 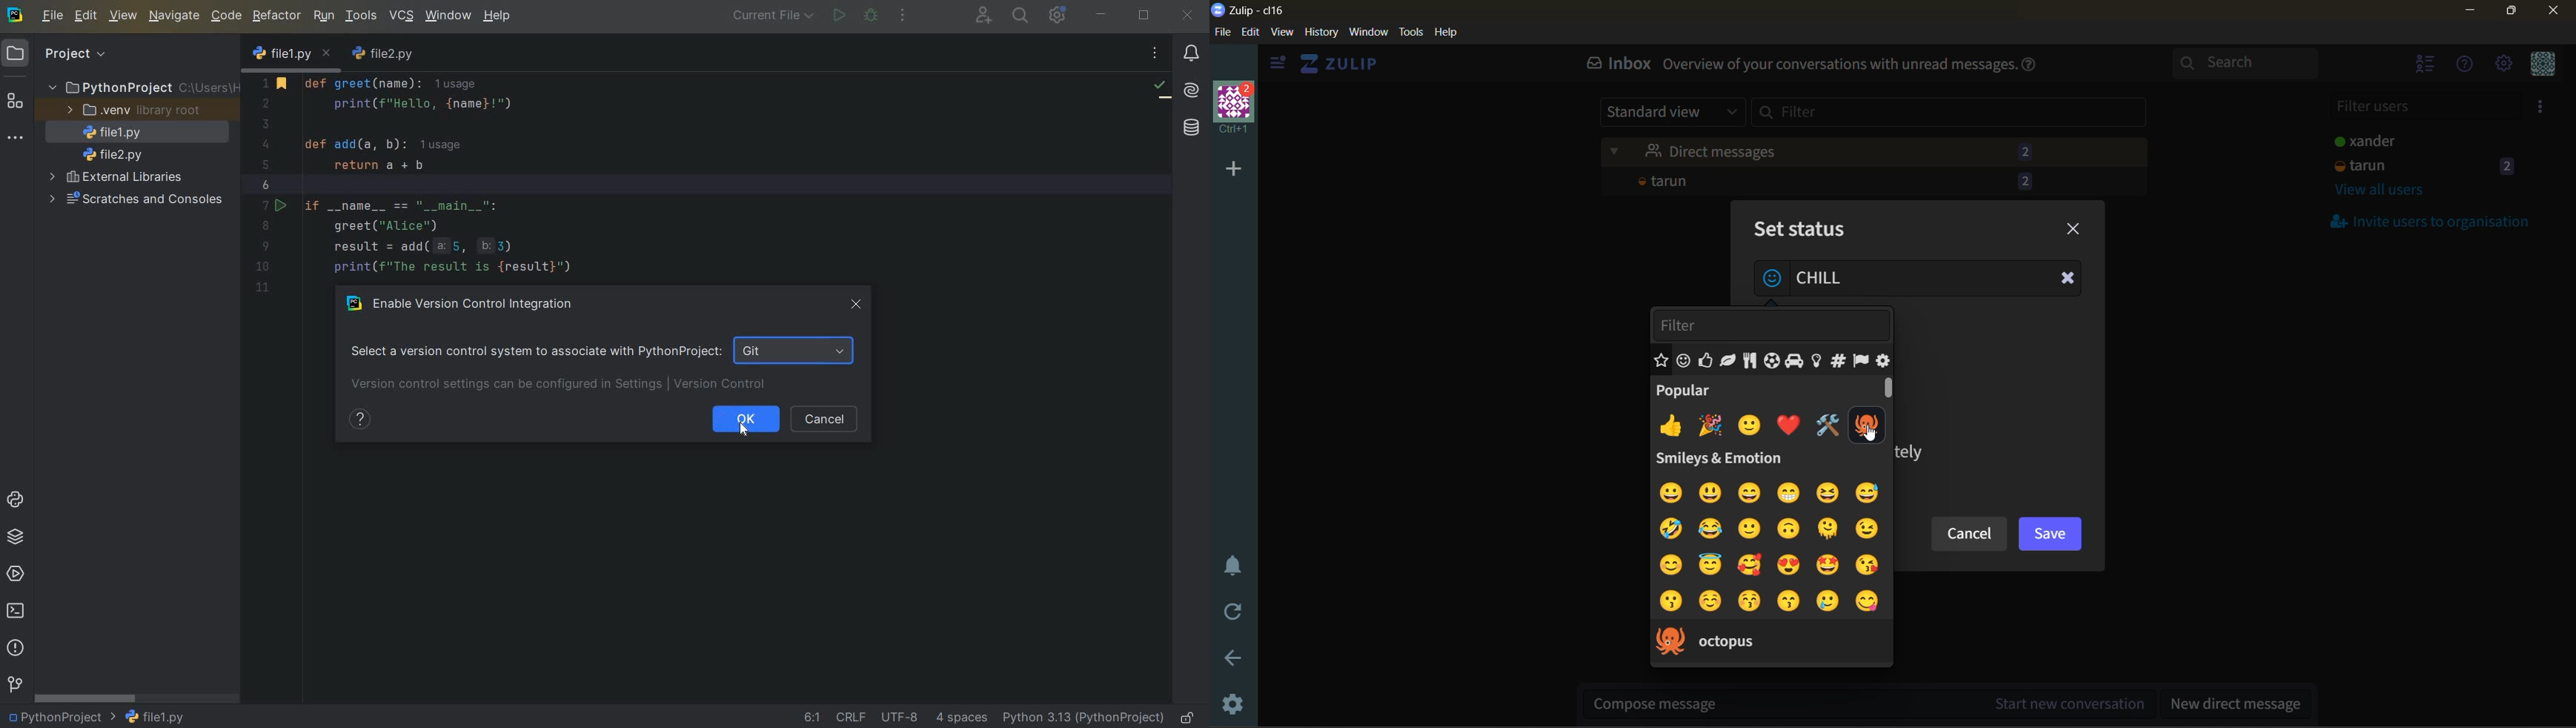 What do you see at coordinates (2507, 66) in the screenshot?
I see `settings menu` at bounding box center [2507, 66].